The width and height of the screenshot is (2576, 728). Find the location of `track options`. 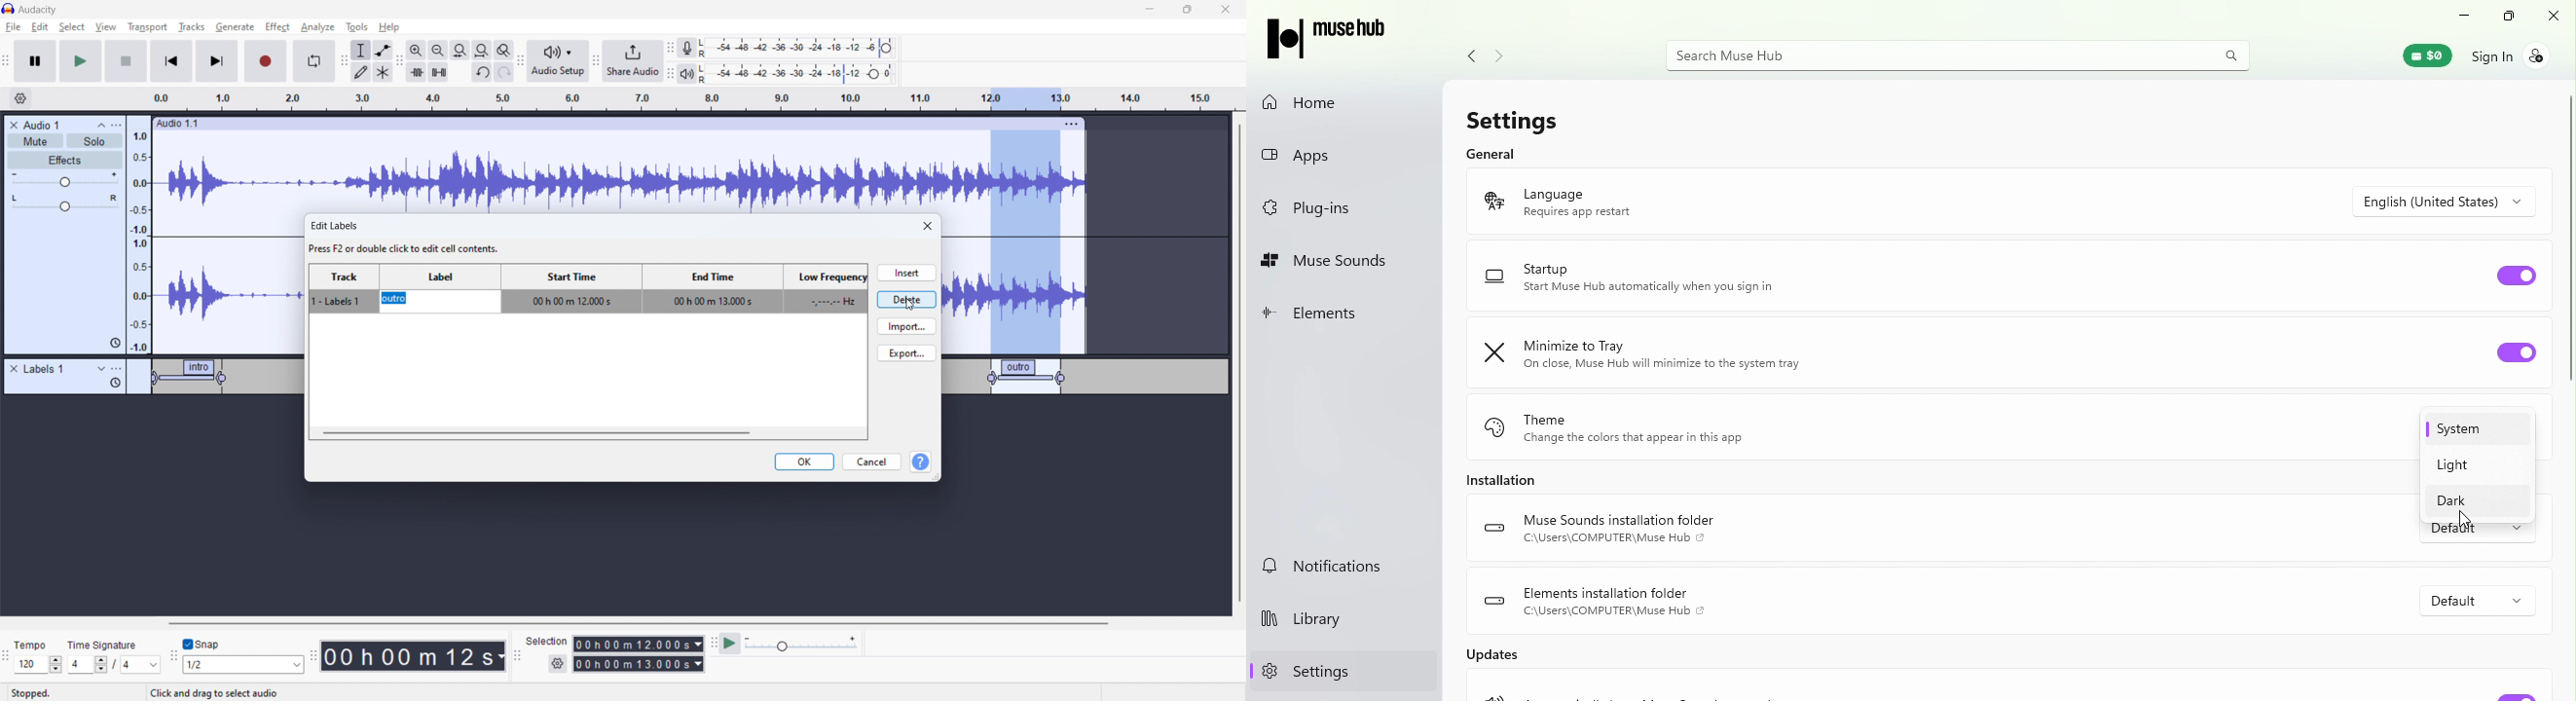

track options is located at coordinates (1073, 123).